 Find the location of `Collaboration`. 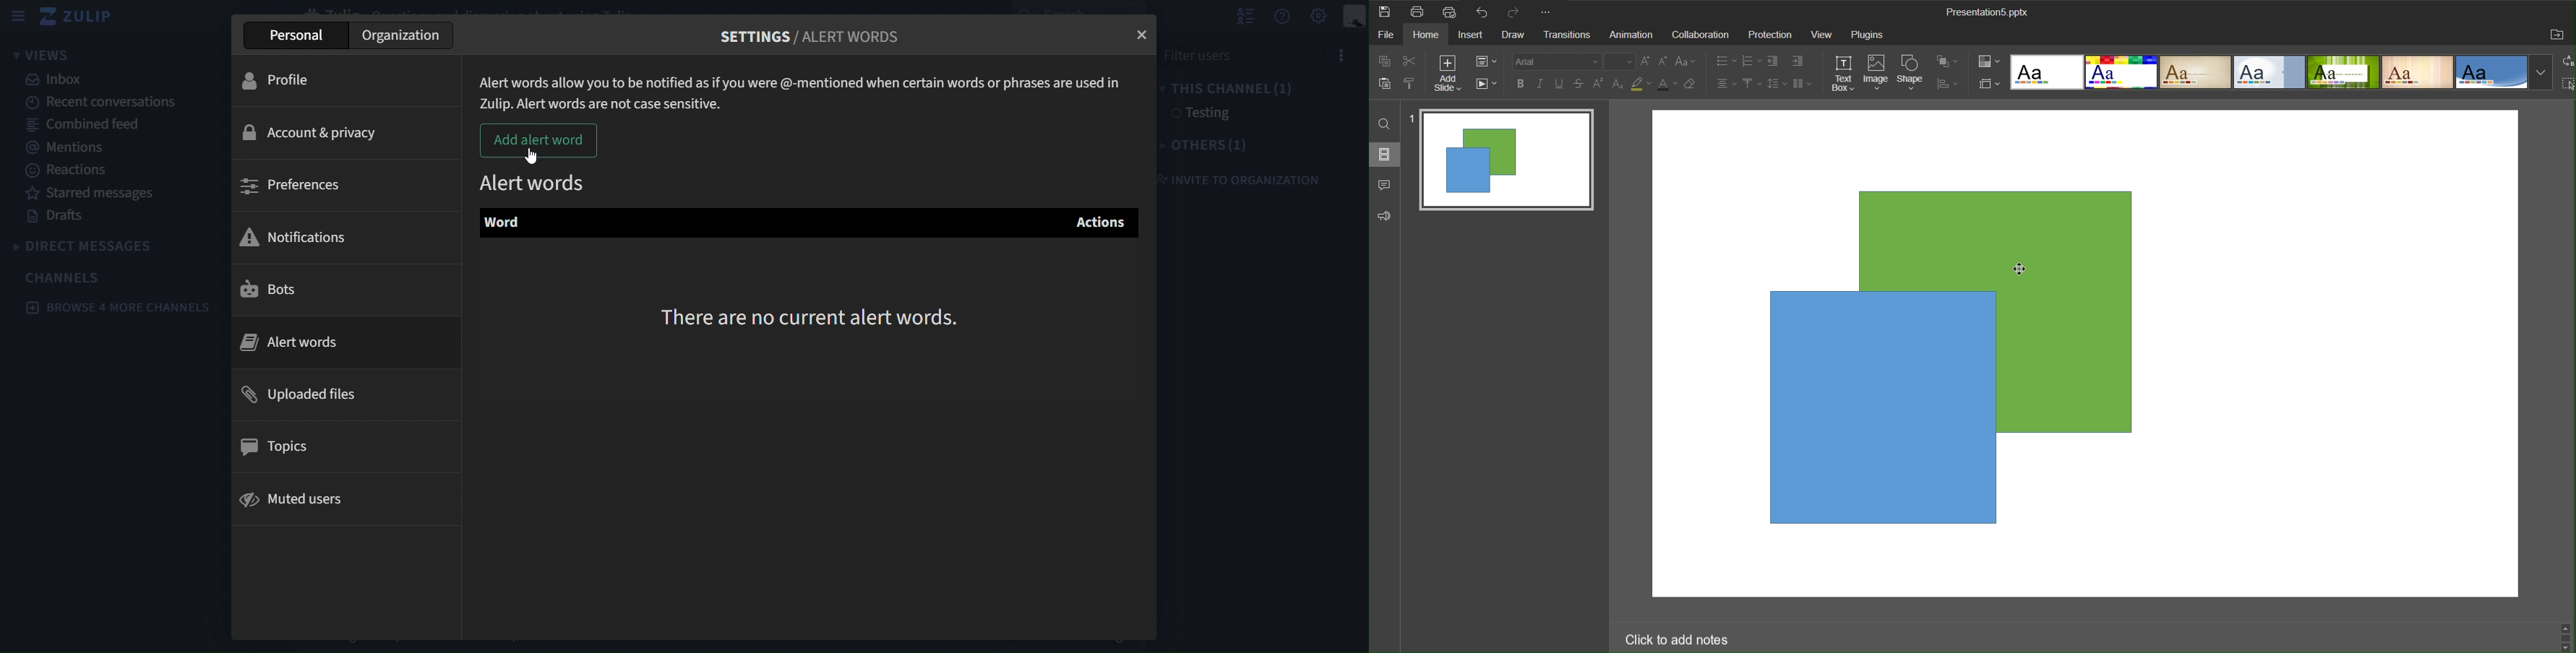

Collaboration is located at coordinates (1701, 35).